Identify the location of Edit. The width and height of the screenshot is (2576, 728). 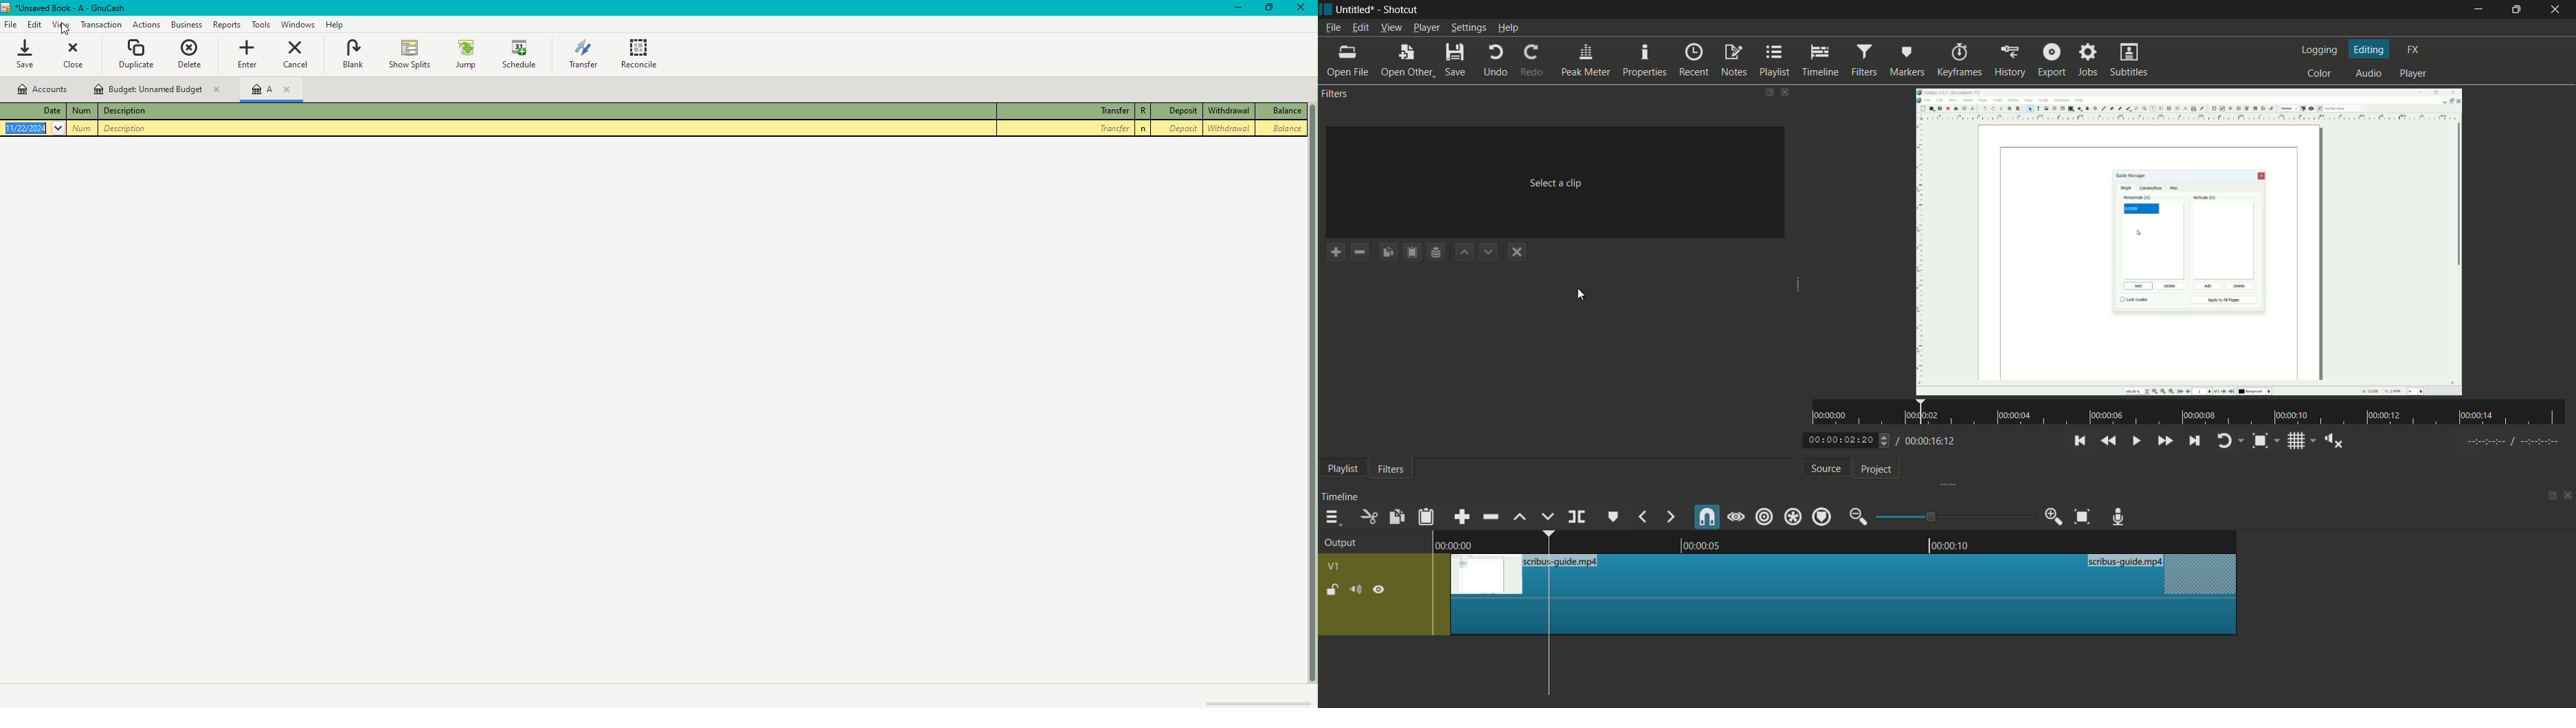
(31, 23).